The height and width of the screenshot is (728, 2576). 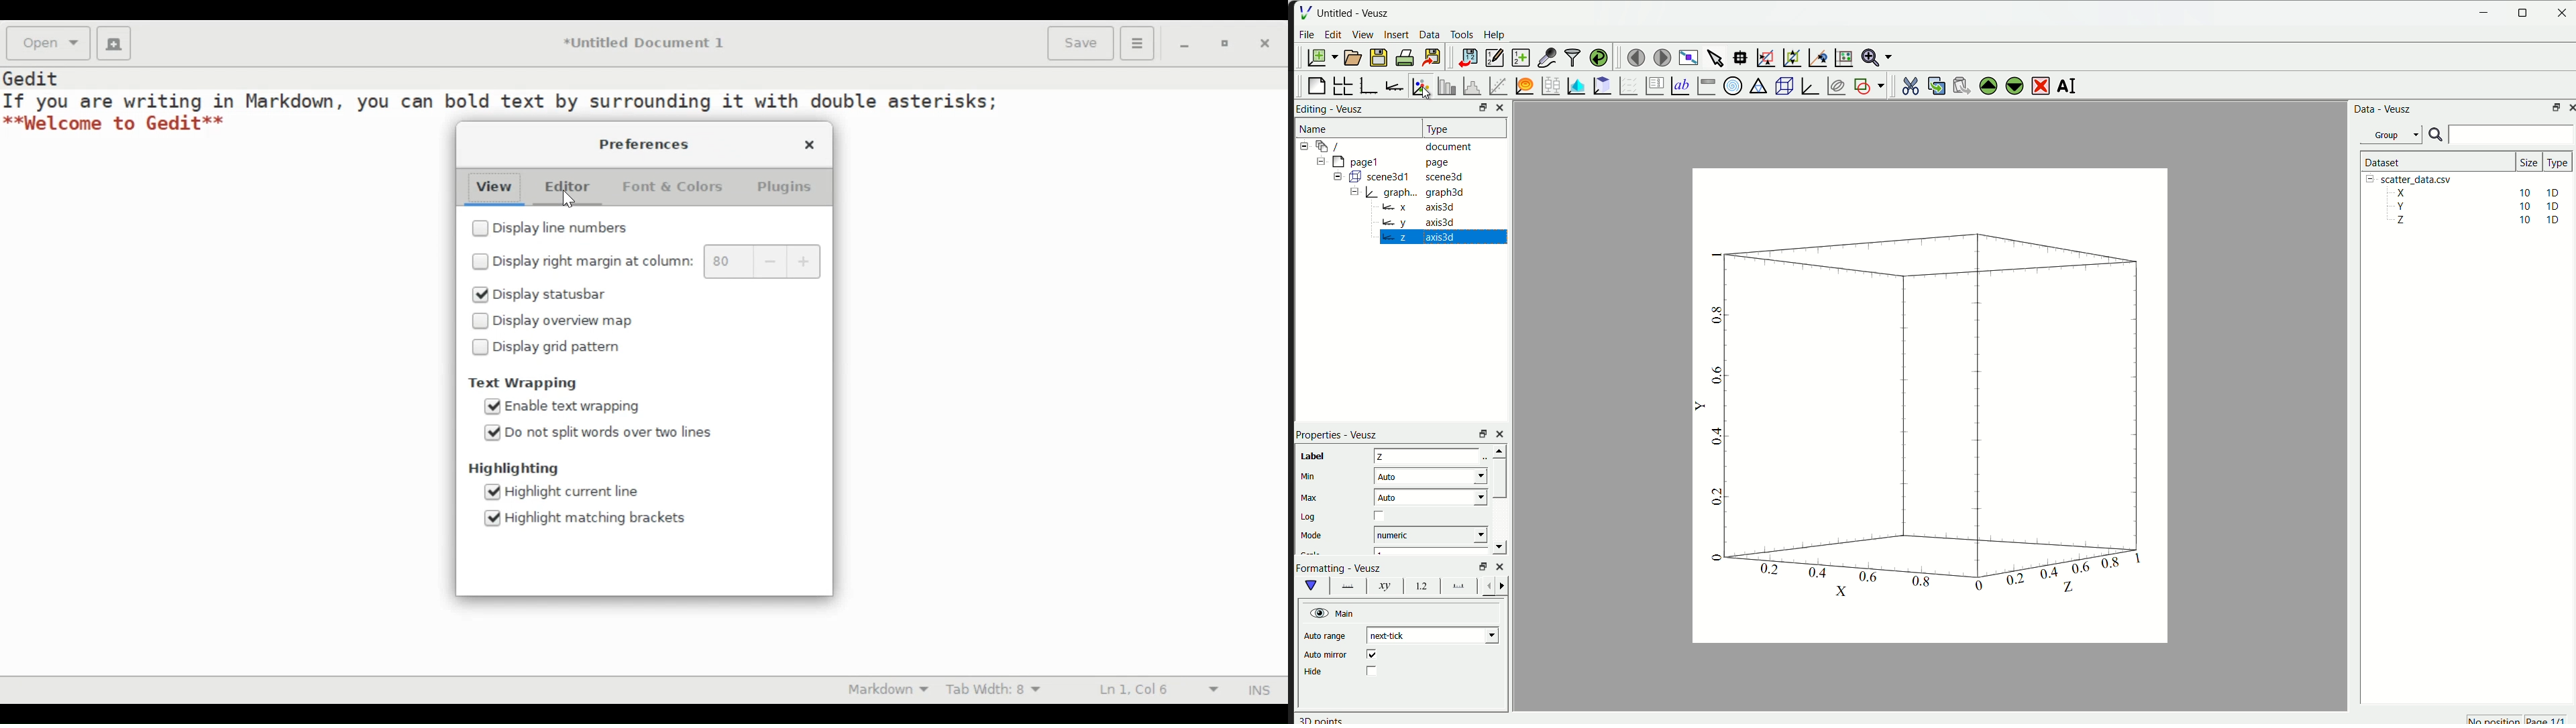 I want to click on Preferences, so click(x=645, y=144).